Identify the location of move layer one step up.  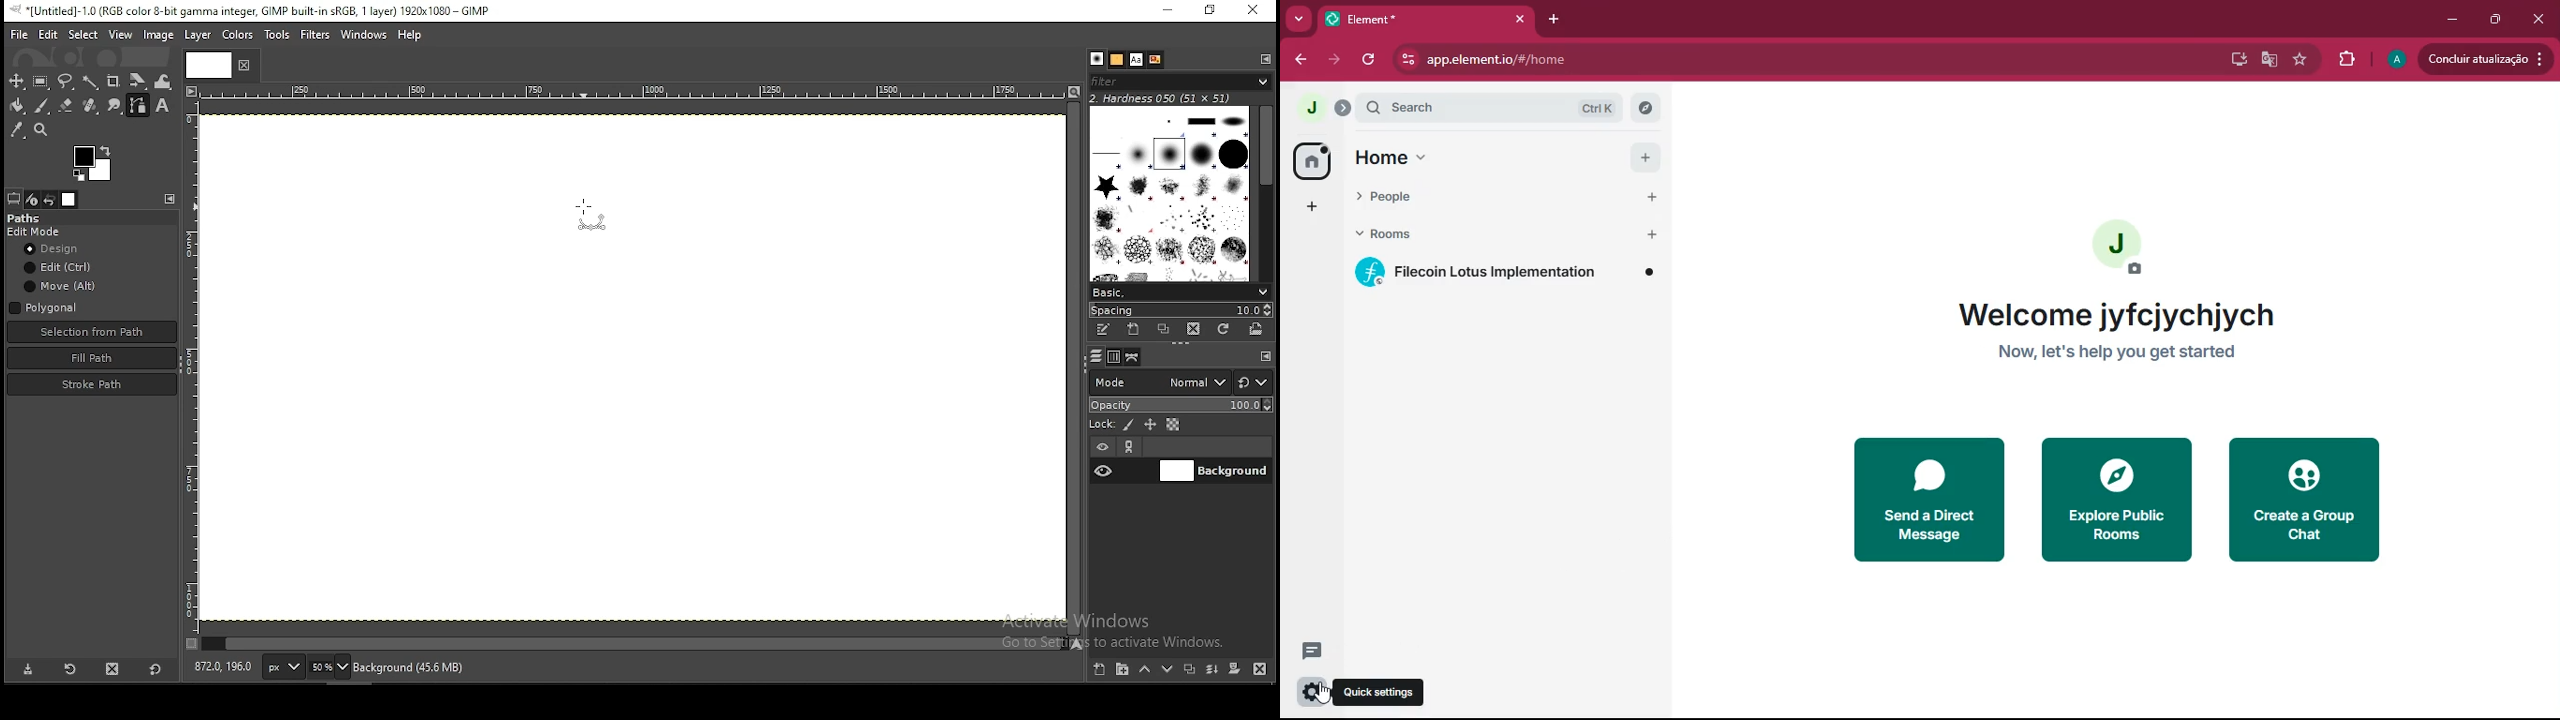
(1147, 671).